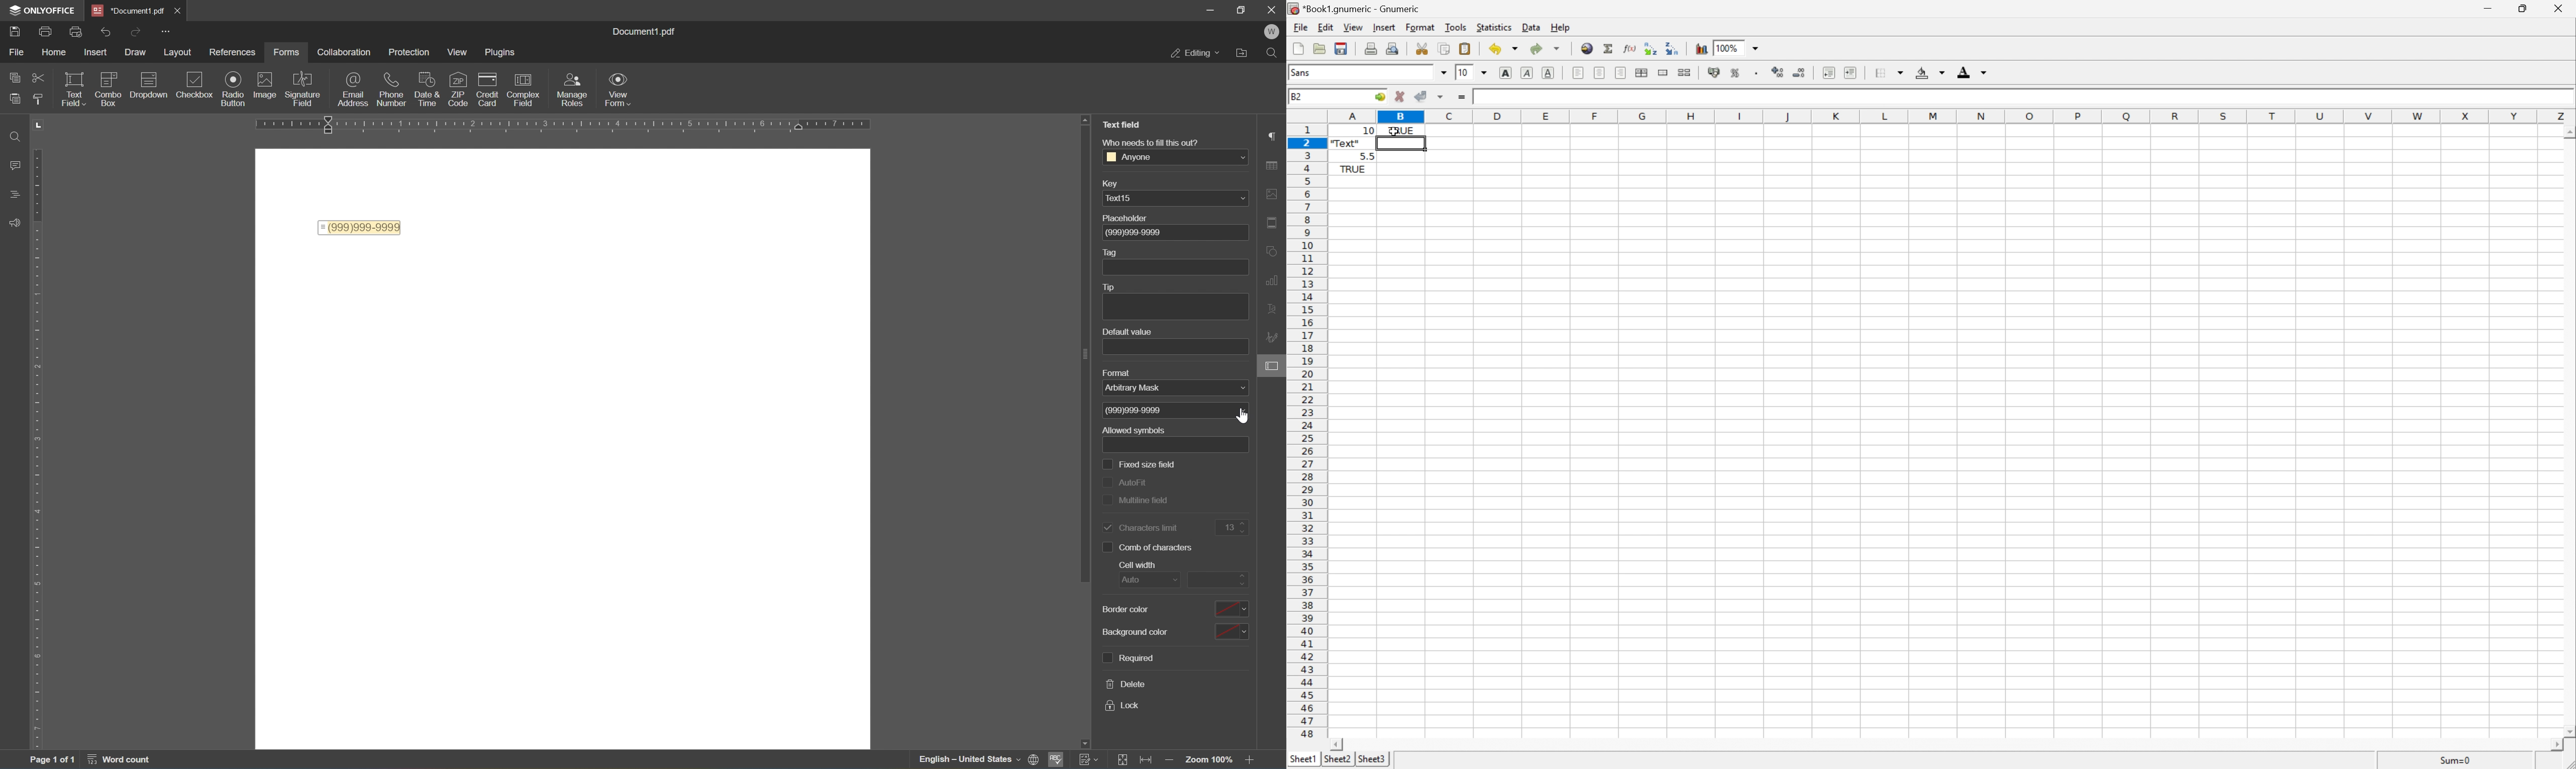  I want to click on forms, so click(287, 53).